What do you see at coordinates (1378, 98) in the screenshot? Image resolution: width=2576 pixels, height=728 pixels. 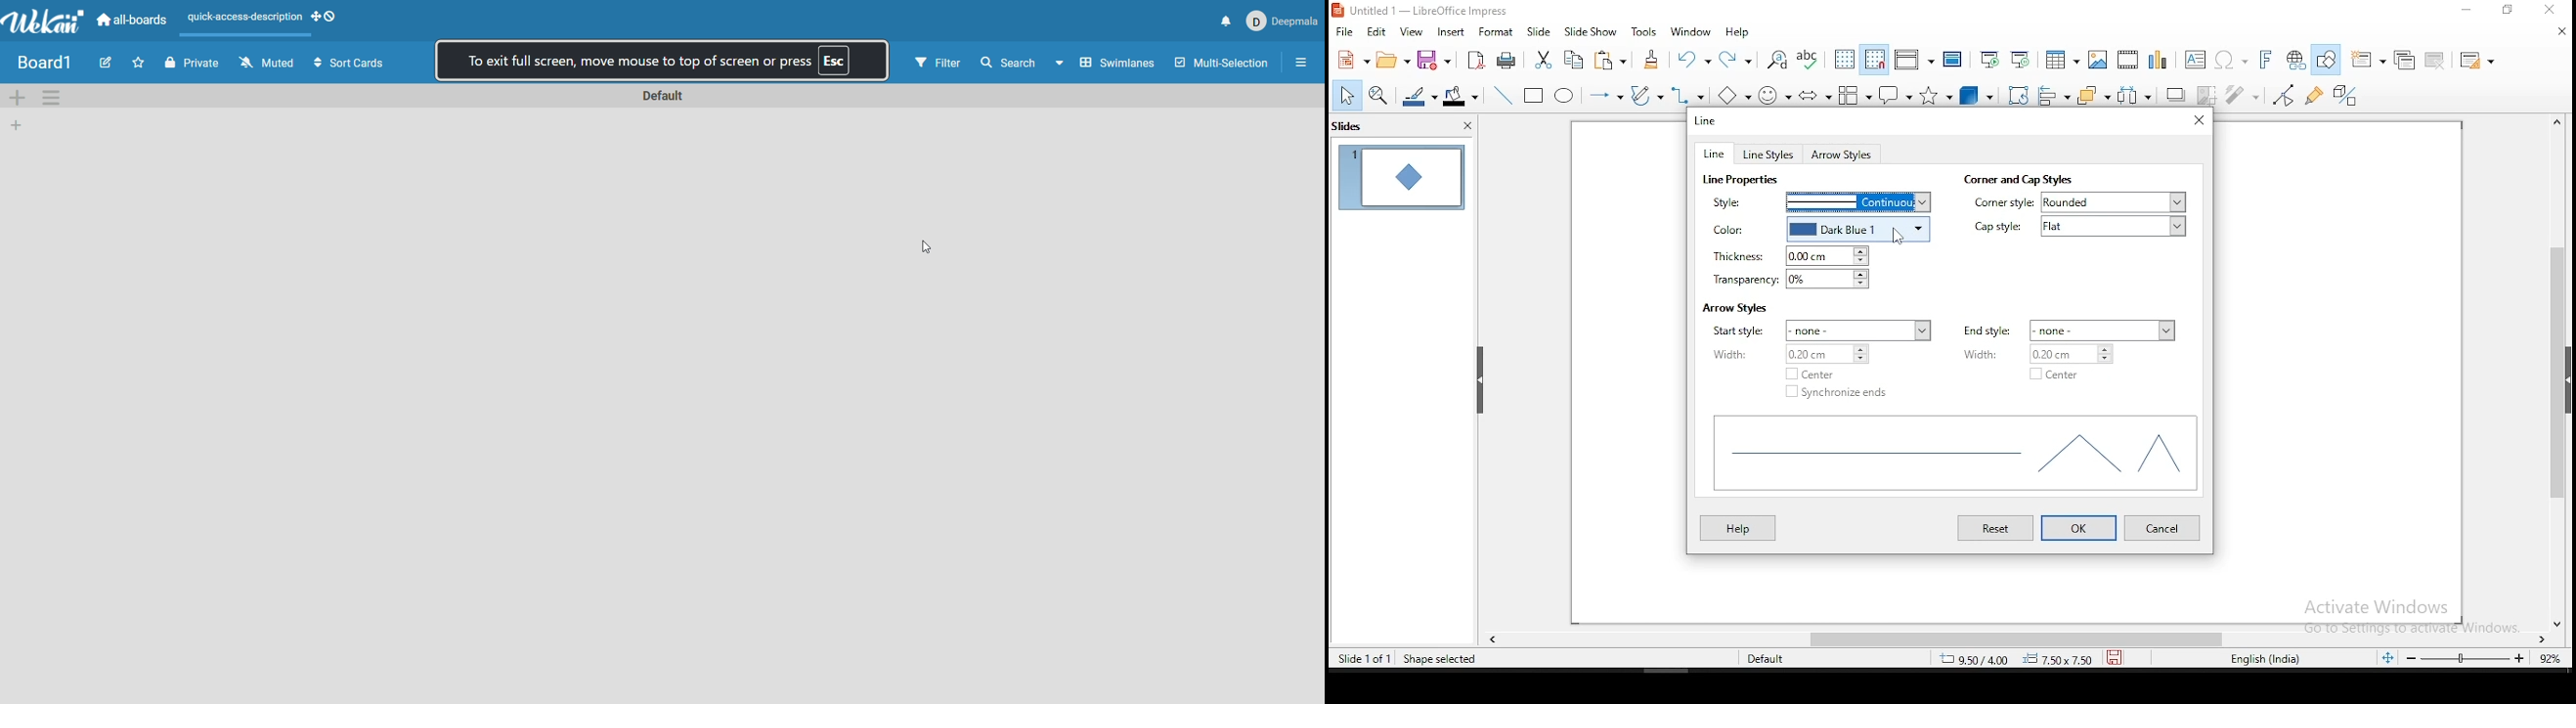 I see `zoom and pan` at bounding box center [1378, 98].